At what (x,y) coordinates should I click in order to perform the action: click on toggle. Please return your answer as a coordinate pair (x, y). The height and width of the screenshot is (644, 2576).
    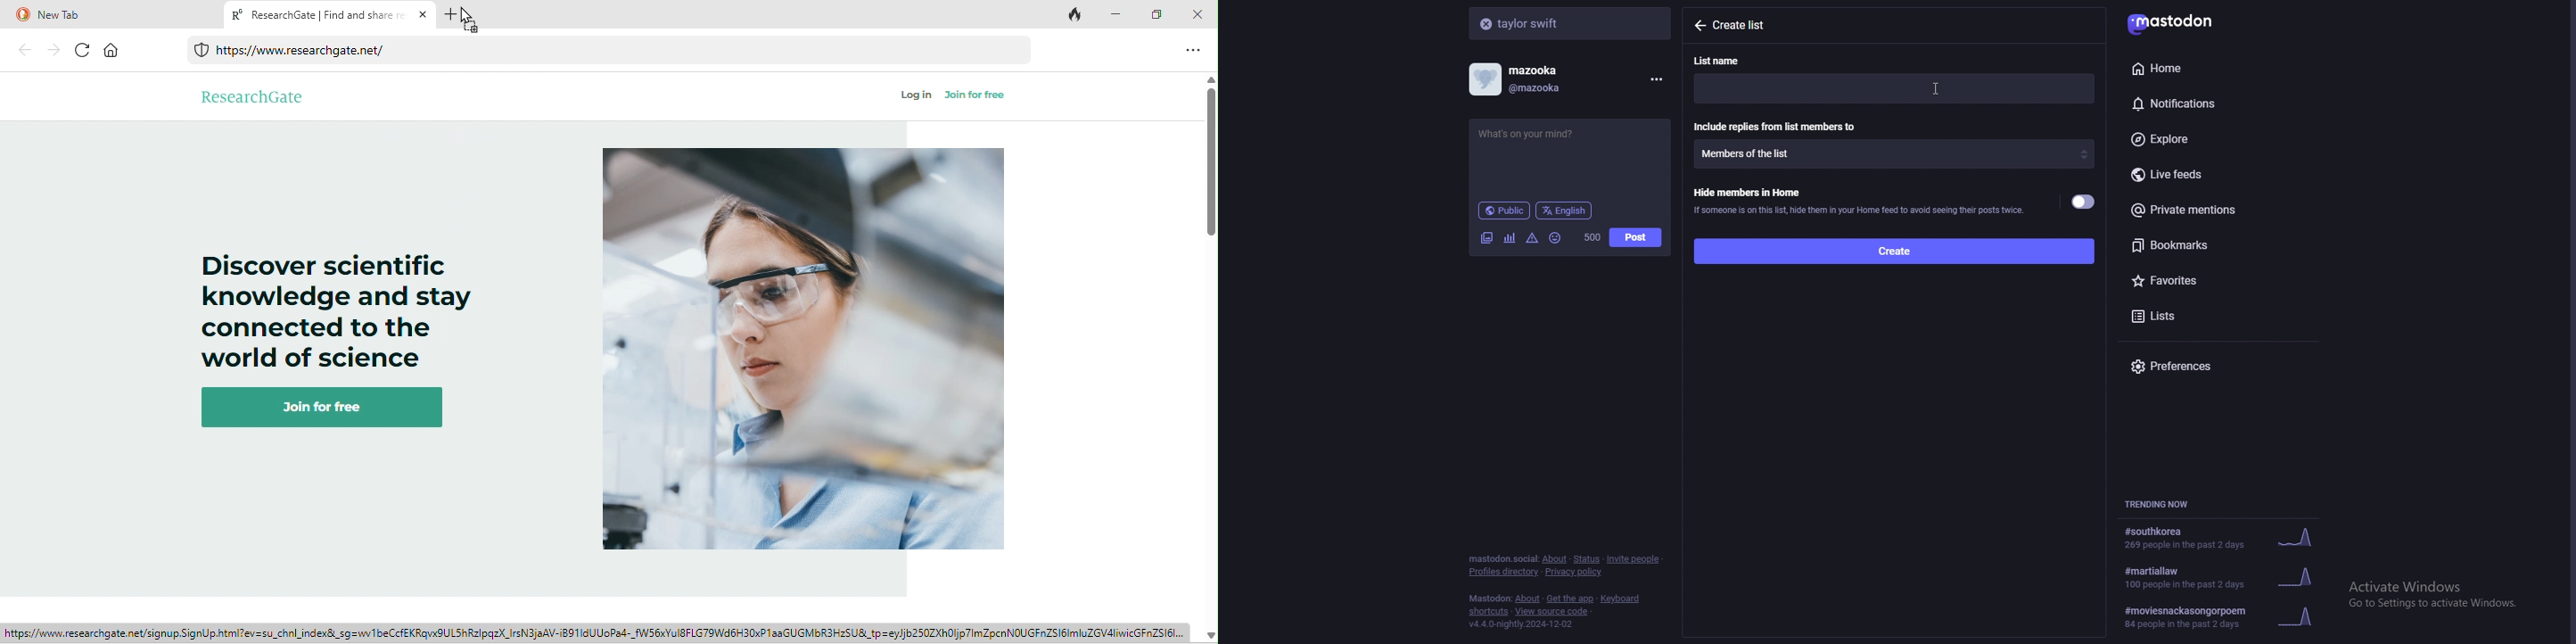
    Looking at the image, I should click on (2085, 202).